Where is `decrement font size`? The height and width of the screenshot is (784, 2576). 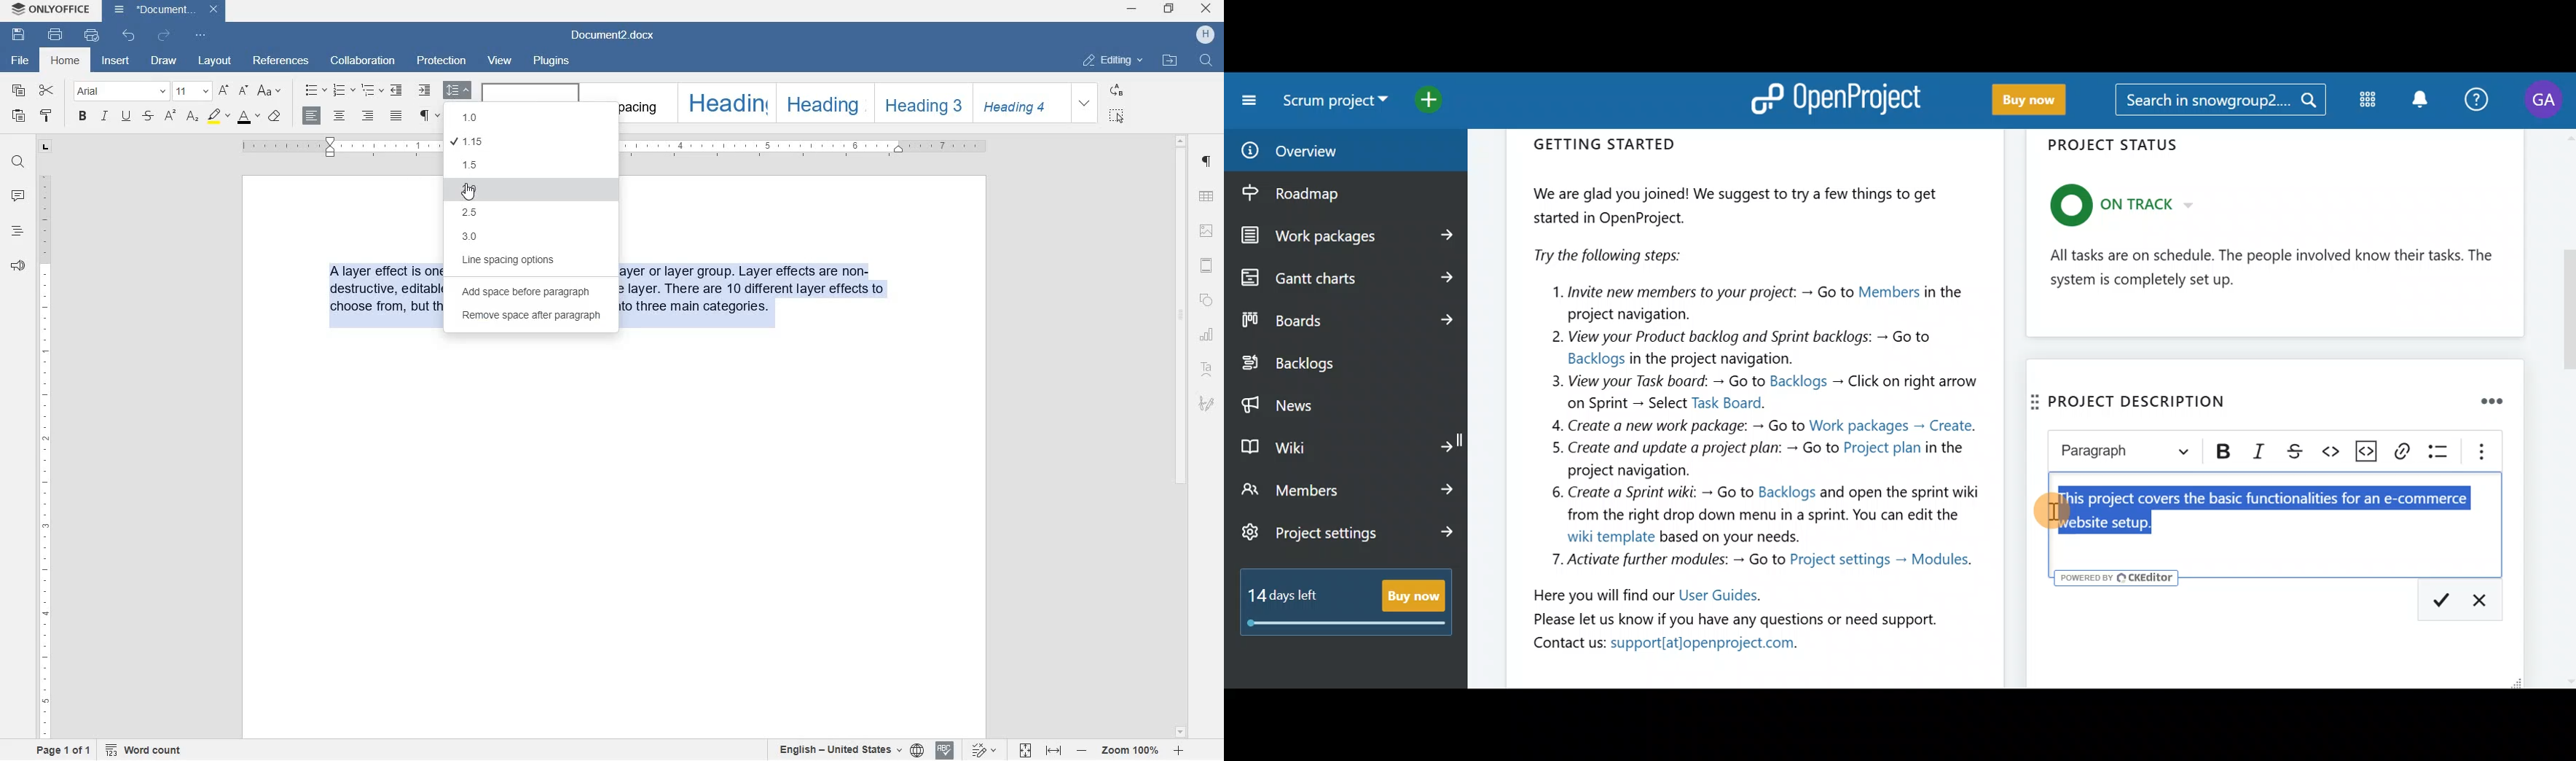
decrement font size is located at coordinates (243, 91).